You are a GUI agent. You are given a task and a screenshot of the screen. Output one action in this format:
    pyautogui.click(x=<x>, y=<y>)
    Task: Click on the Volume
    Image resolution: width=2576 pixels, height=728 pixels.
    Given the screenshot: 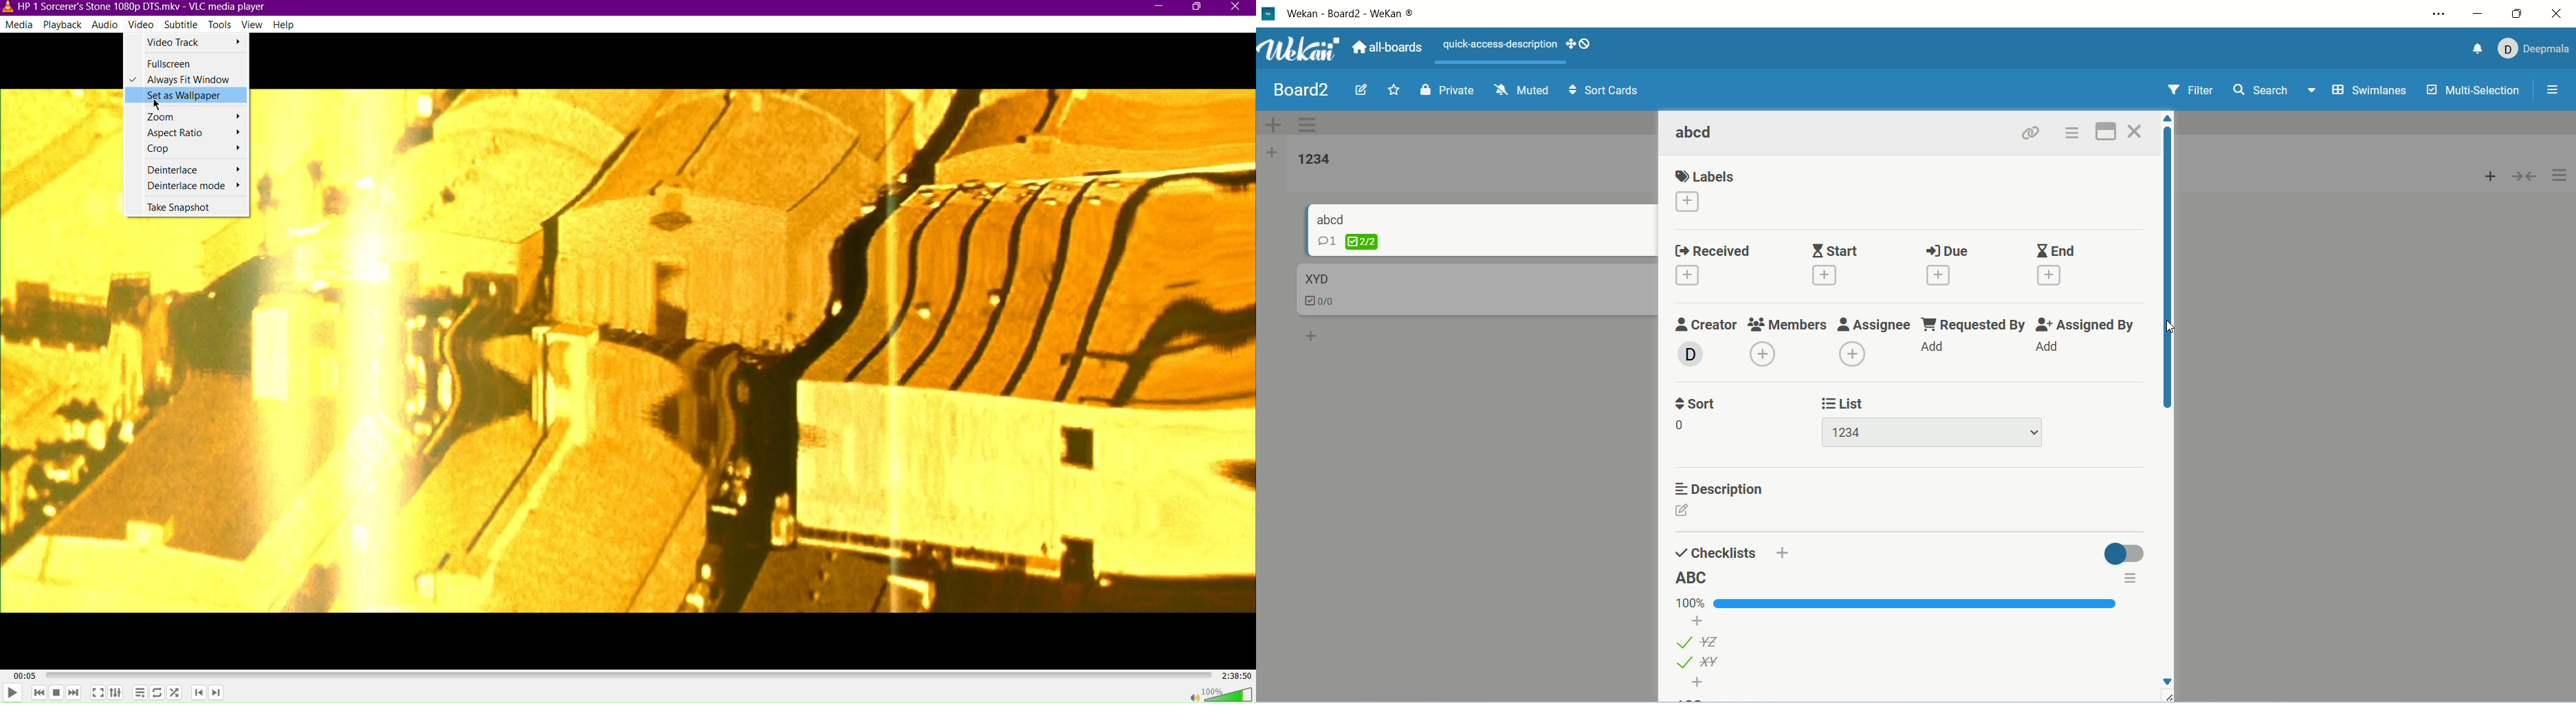 What is the action you would take?
    pyautogui.click(x=1221, y=694)
    